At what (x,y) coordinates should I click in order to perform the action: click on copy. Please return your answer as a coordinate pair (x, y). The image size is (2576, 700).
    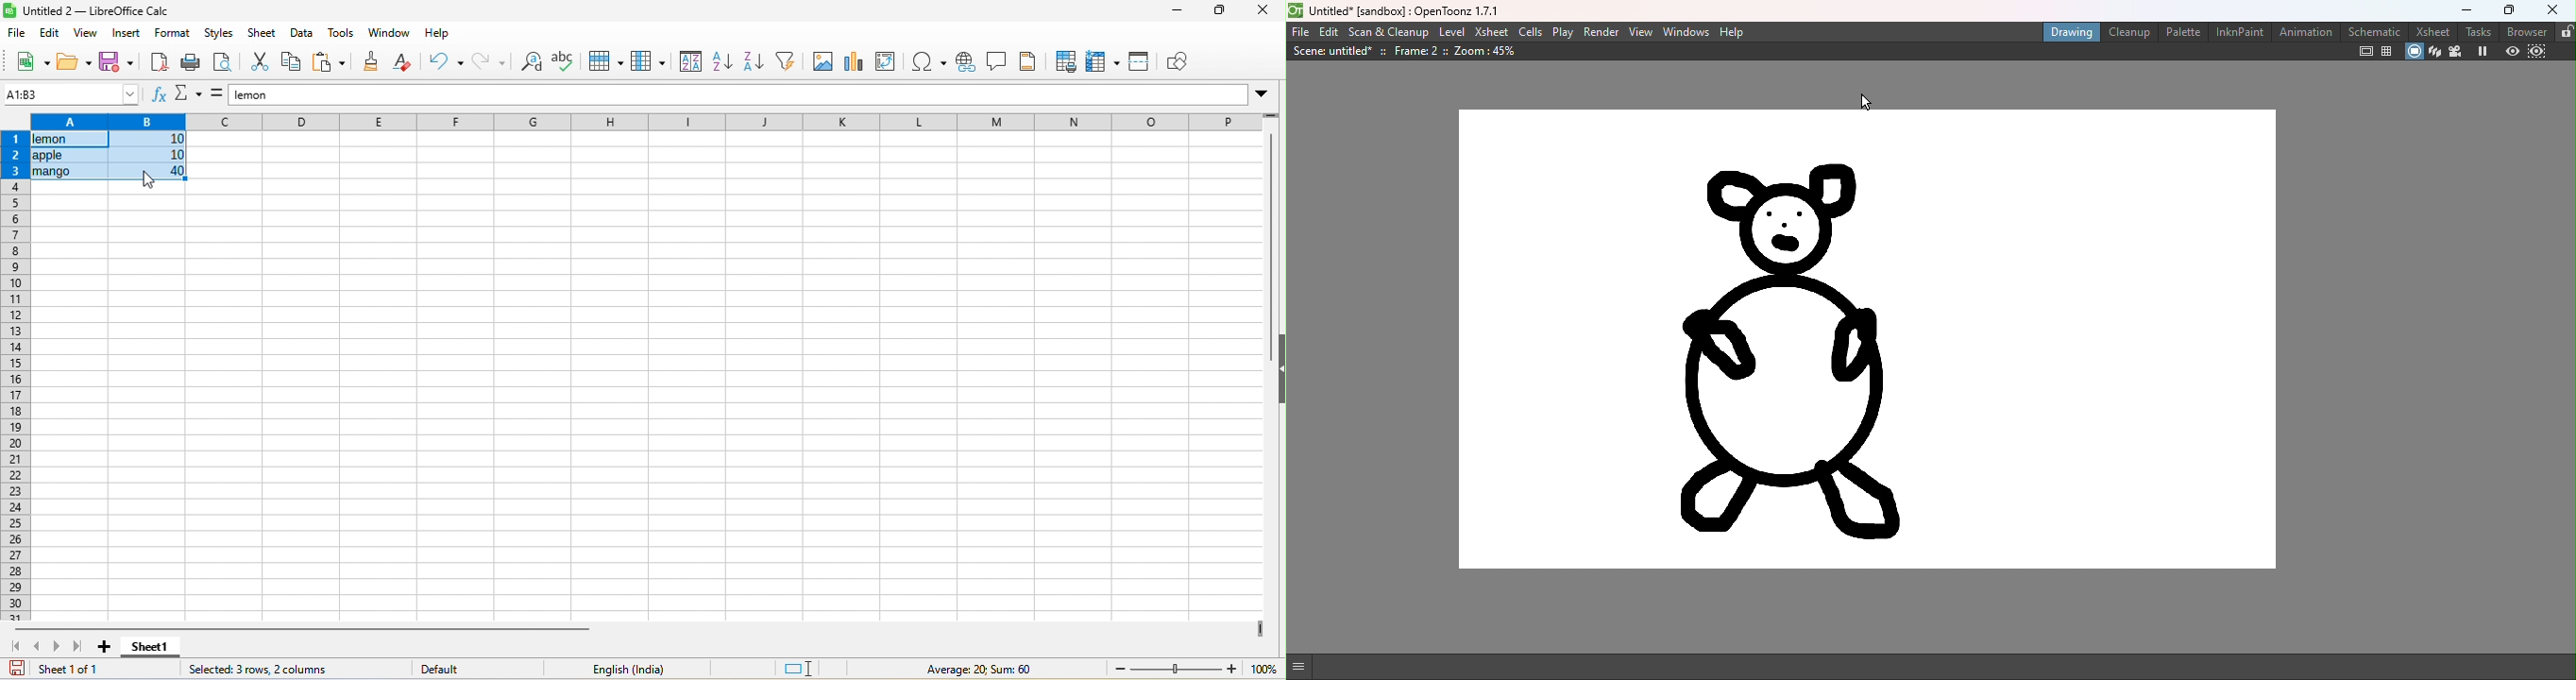
    Looking at the image, I should click on (292, 65).